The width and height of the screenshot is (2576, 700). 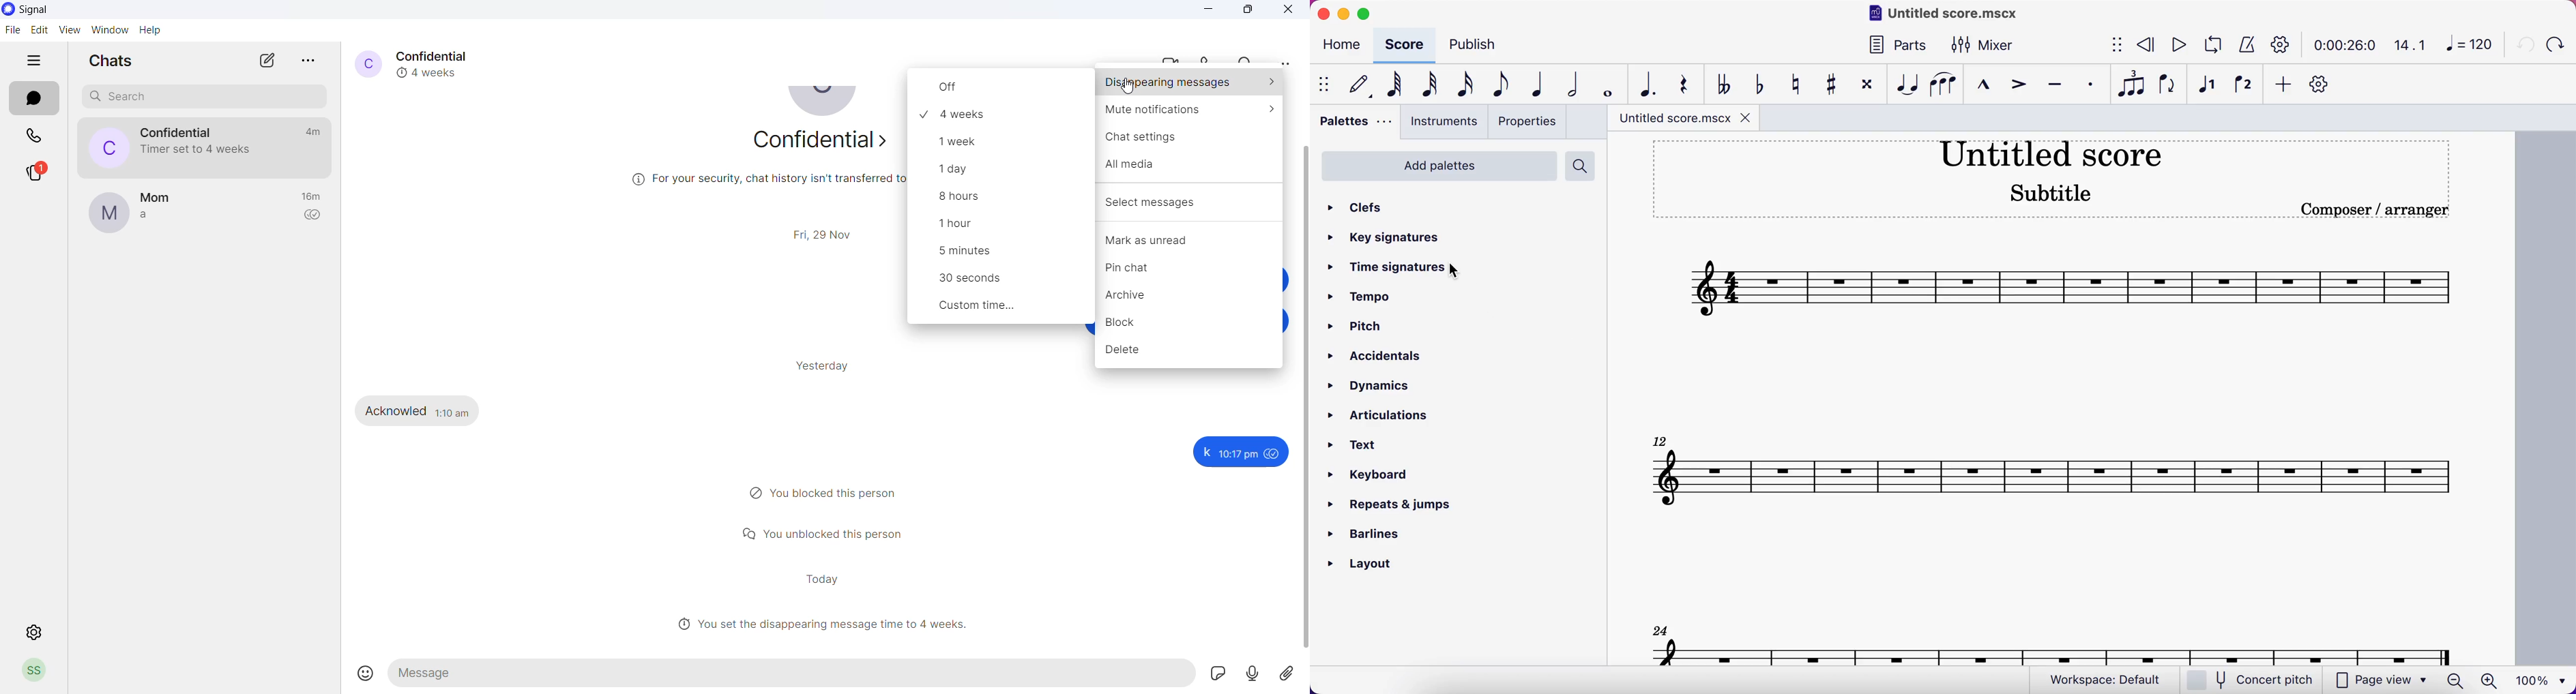 What do you see at coordinates (157, 197) in the screenshot?
I see `contact` at bounding box center [157, 197].